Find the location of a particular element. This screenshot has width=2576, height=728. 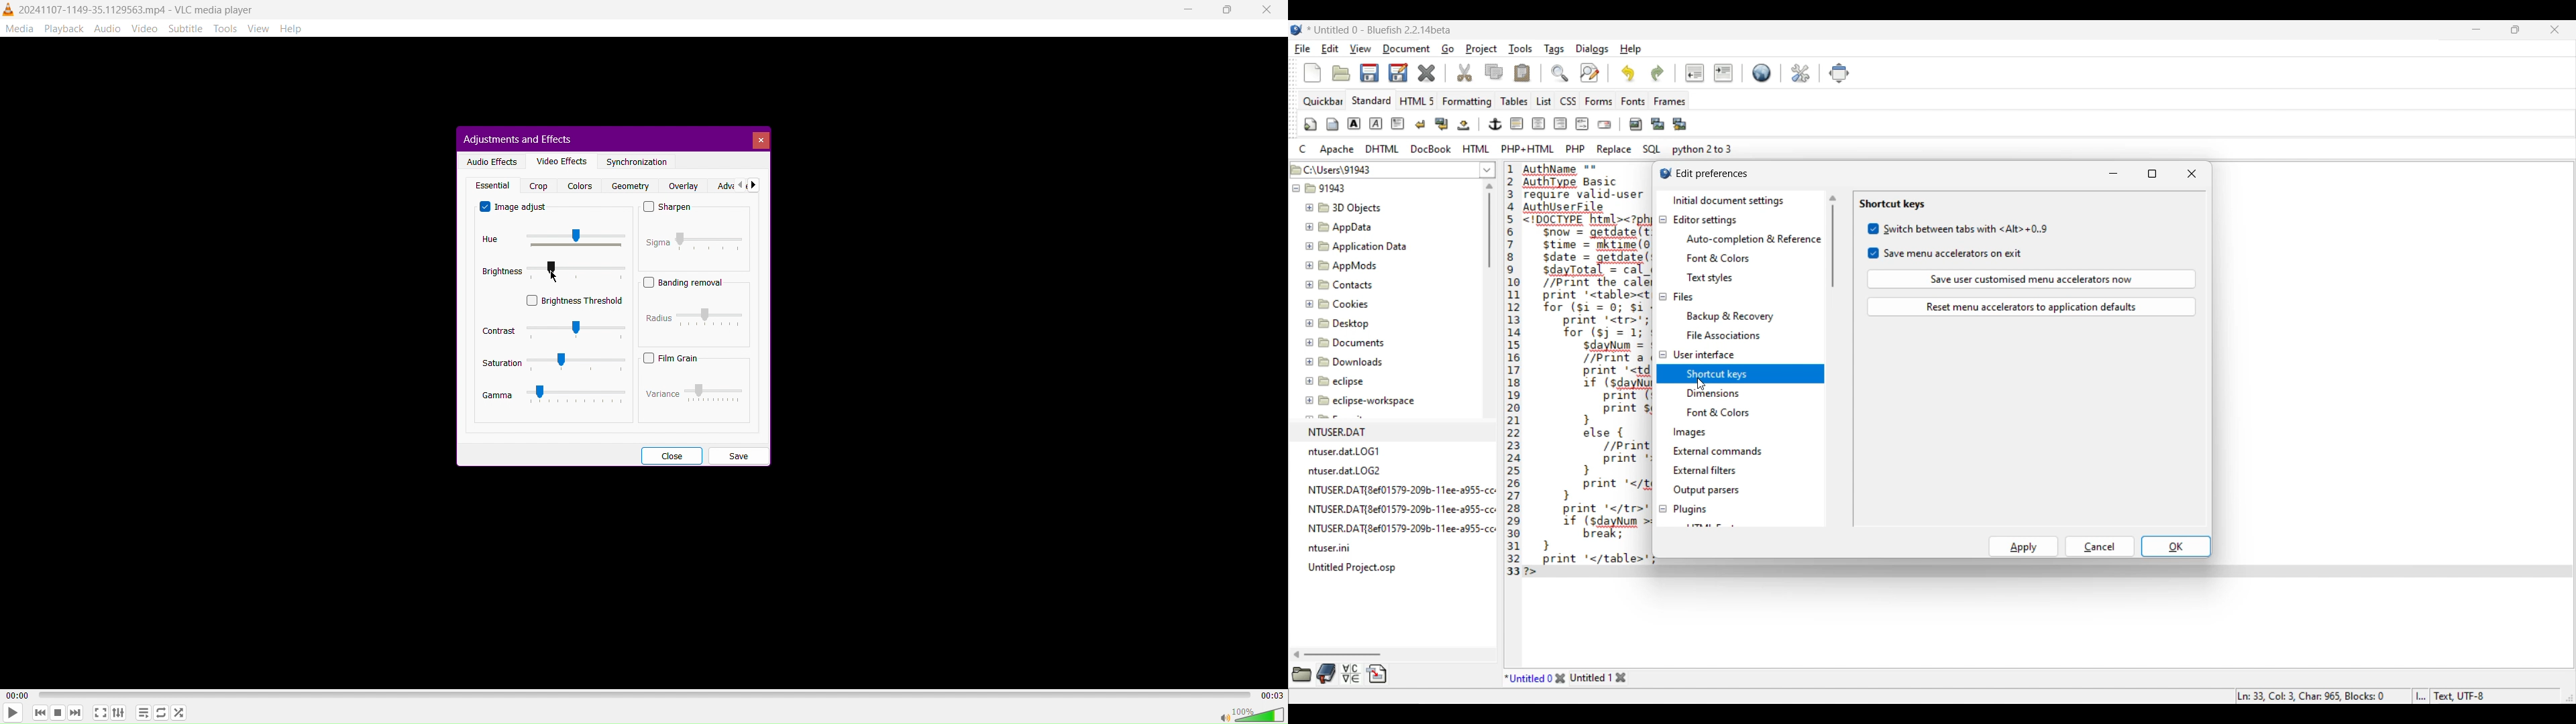

Tables is located at coordinates (1515, 101).